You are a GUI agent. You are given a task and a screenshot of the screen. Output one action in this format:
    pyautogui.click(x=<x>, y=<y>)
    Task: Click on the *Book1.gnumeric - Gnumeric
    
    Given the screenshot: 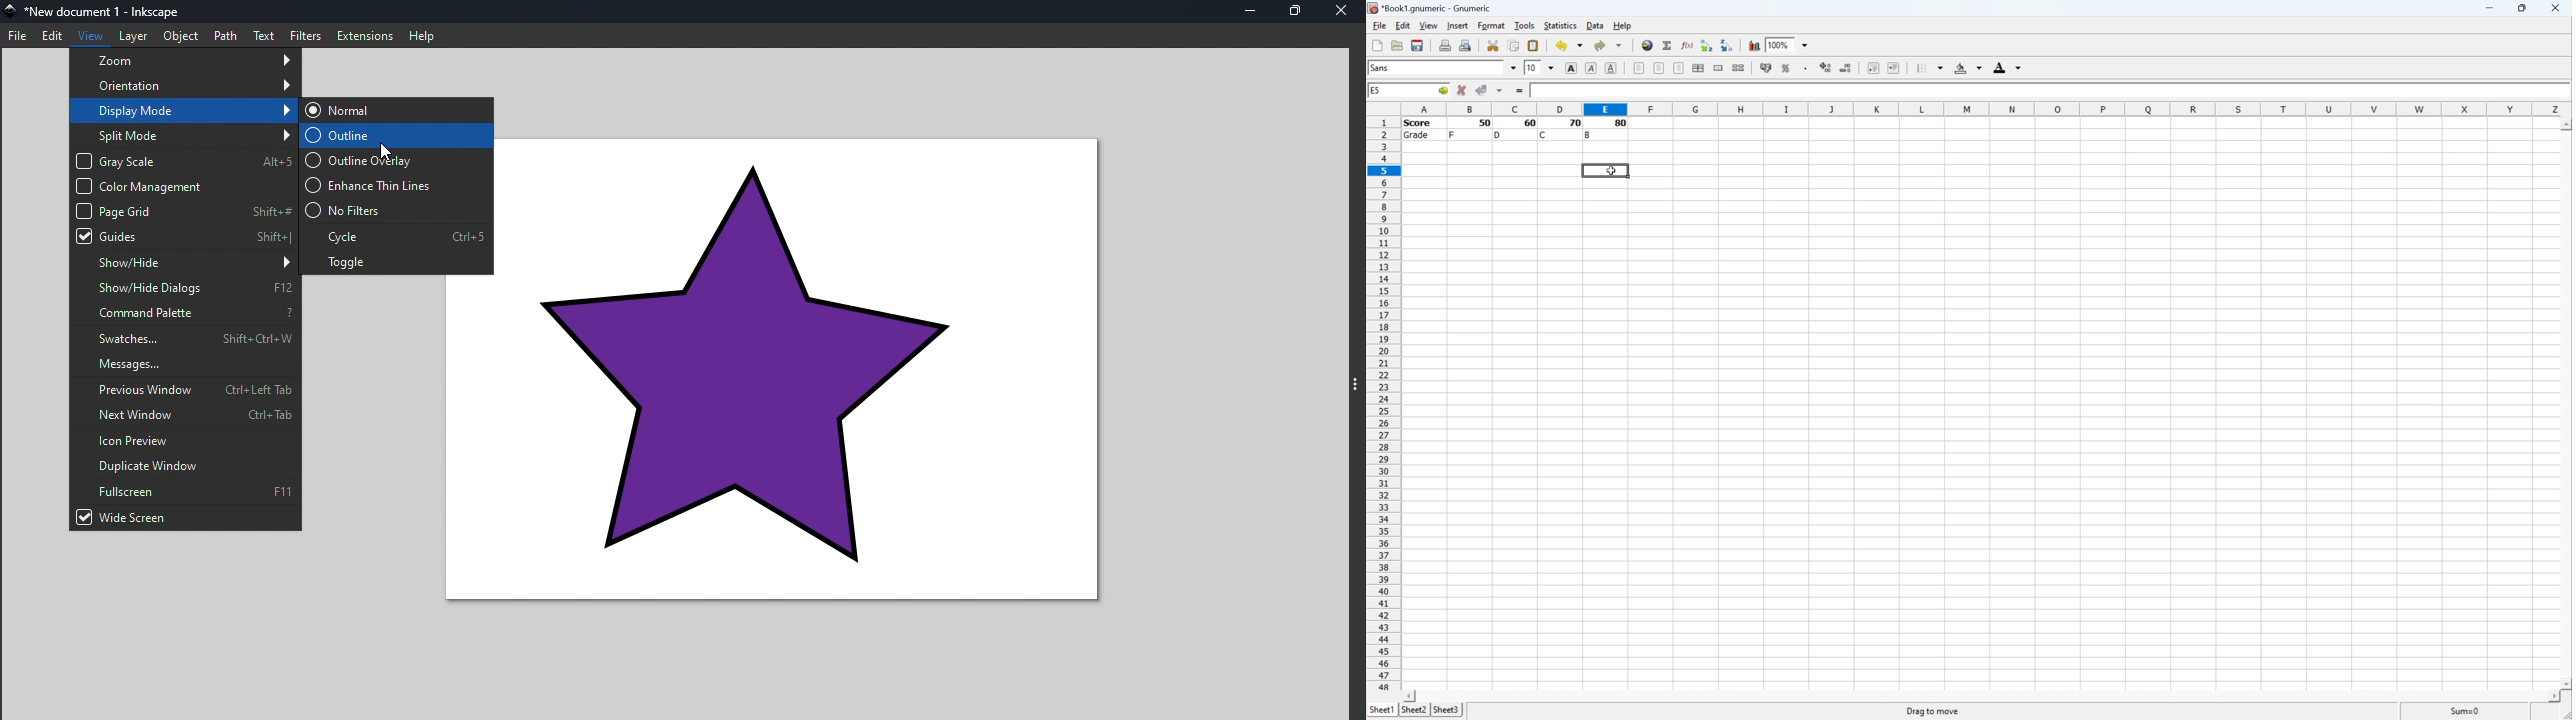 What is the action you would take?
    pyautogui.click(x=1431, y=7)
    